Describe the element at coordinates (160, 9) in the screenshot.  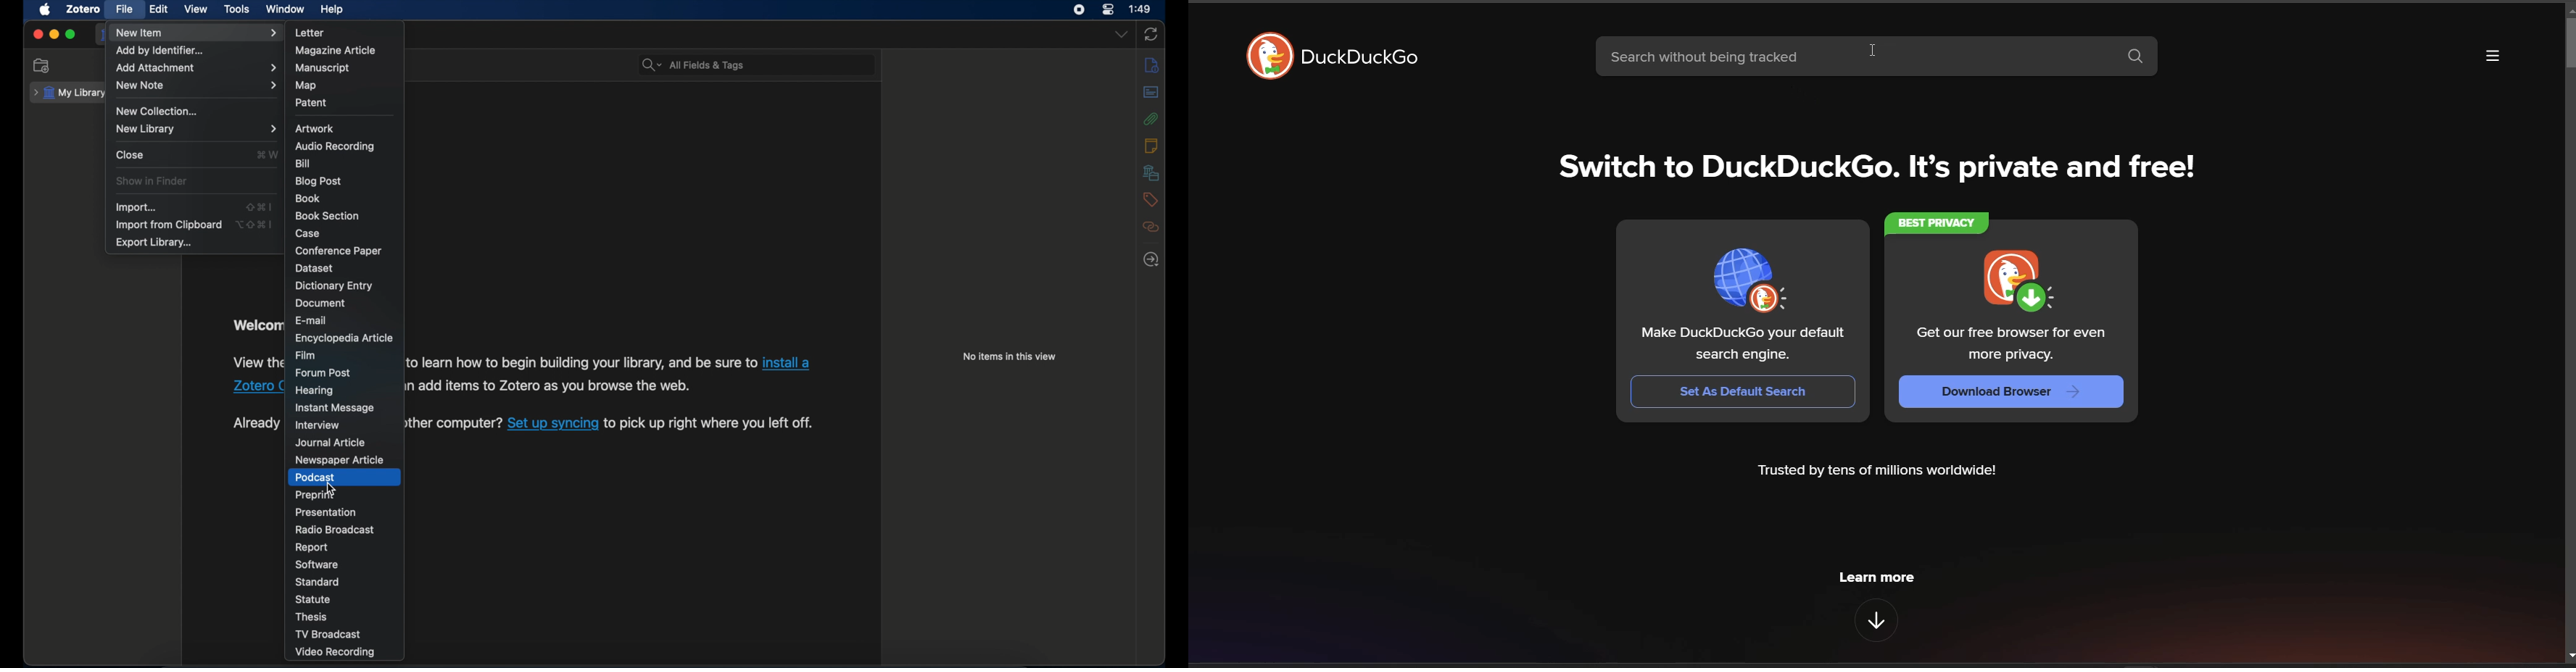
I see `edit` at that location.